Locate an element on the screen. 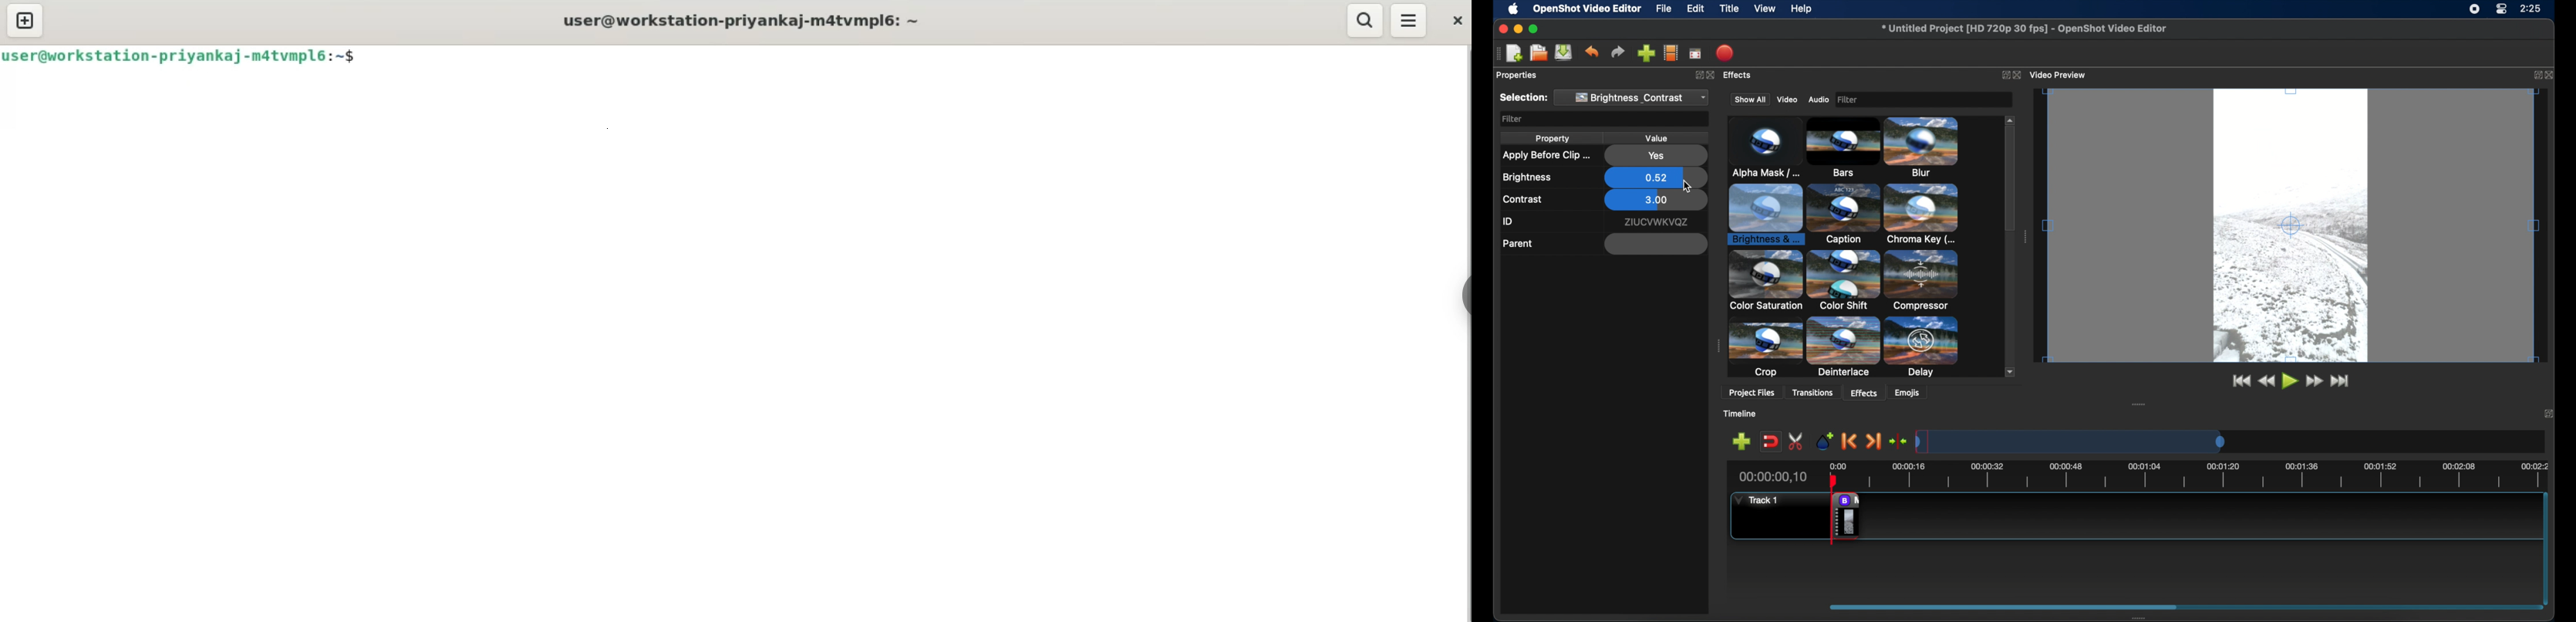 The width and height of the screenshot is (2576, 644). 0.52 is located at coordinates (1656, 176).